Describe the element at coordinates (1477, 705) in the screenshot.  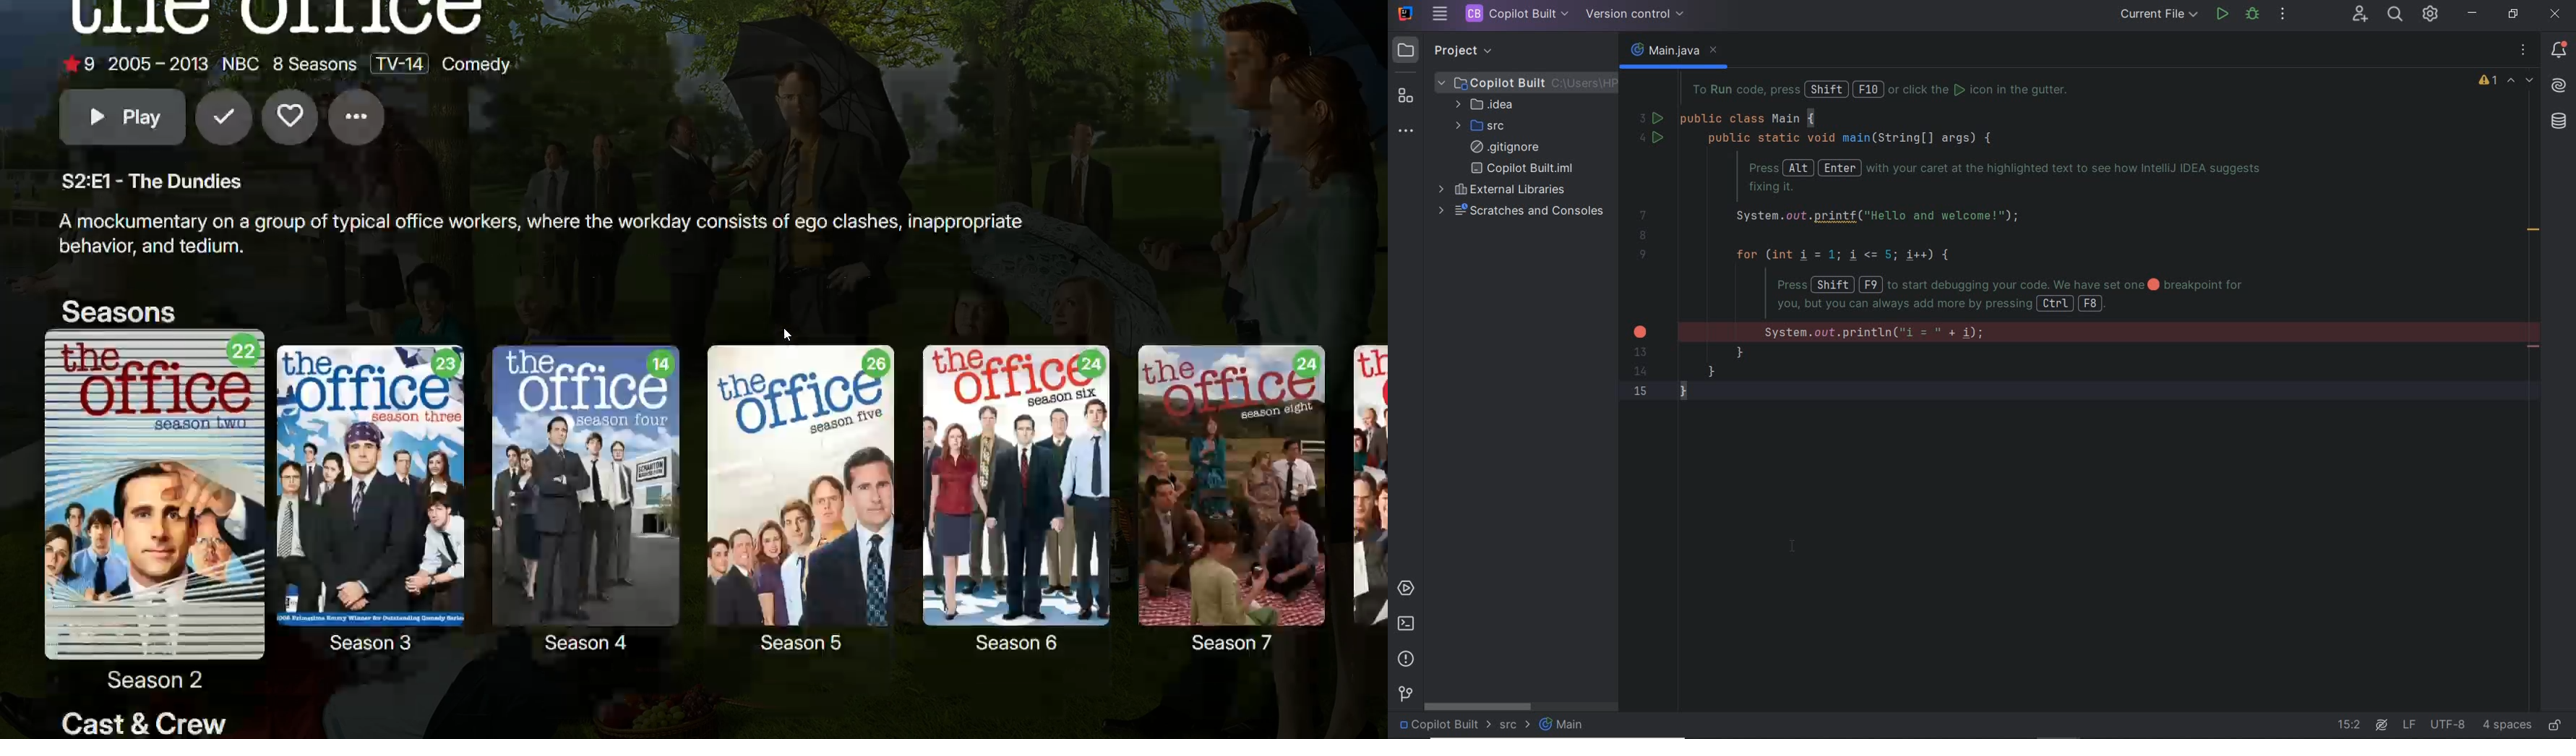
I see `scrollbar` at that location.